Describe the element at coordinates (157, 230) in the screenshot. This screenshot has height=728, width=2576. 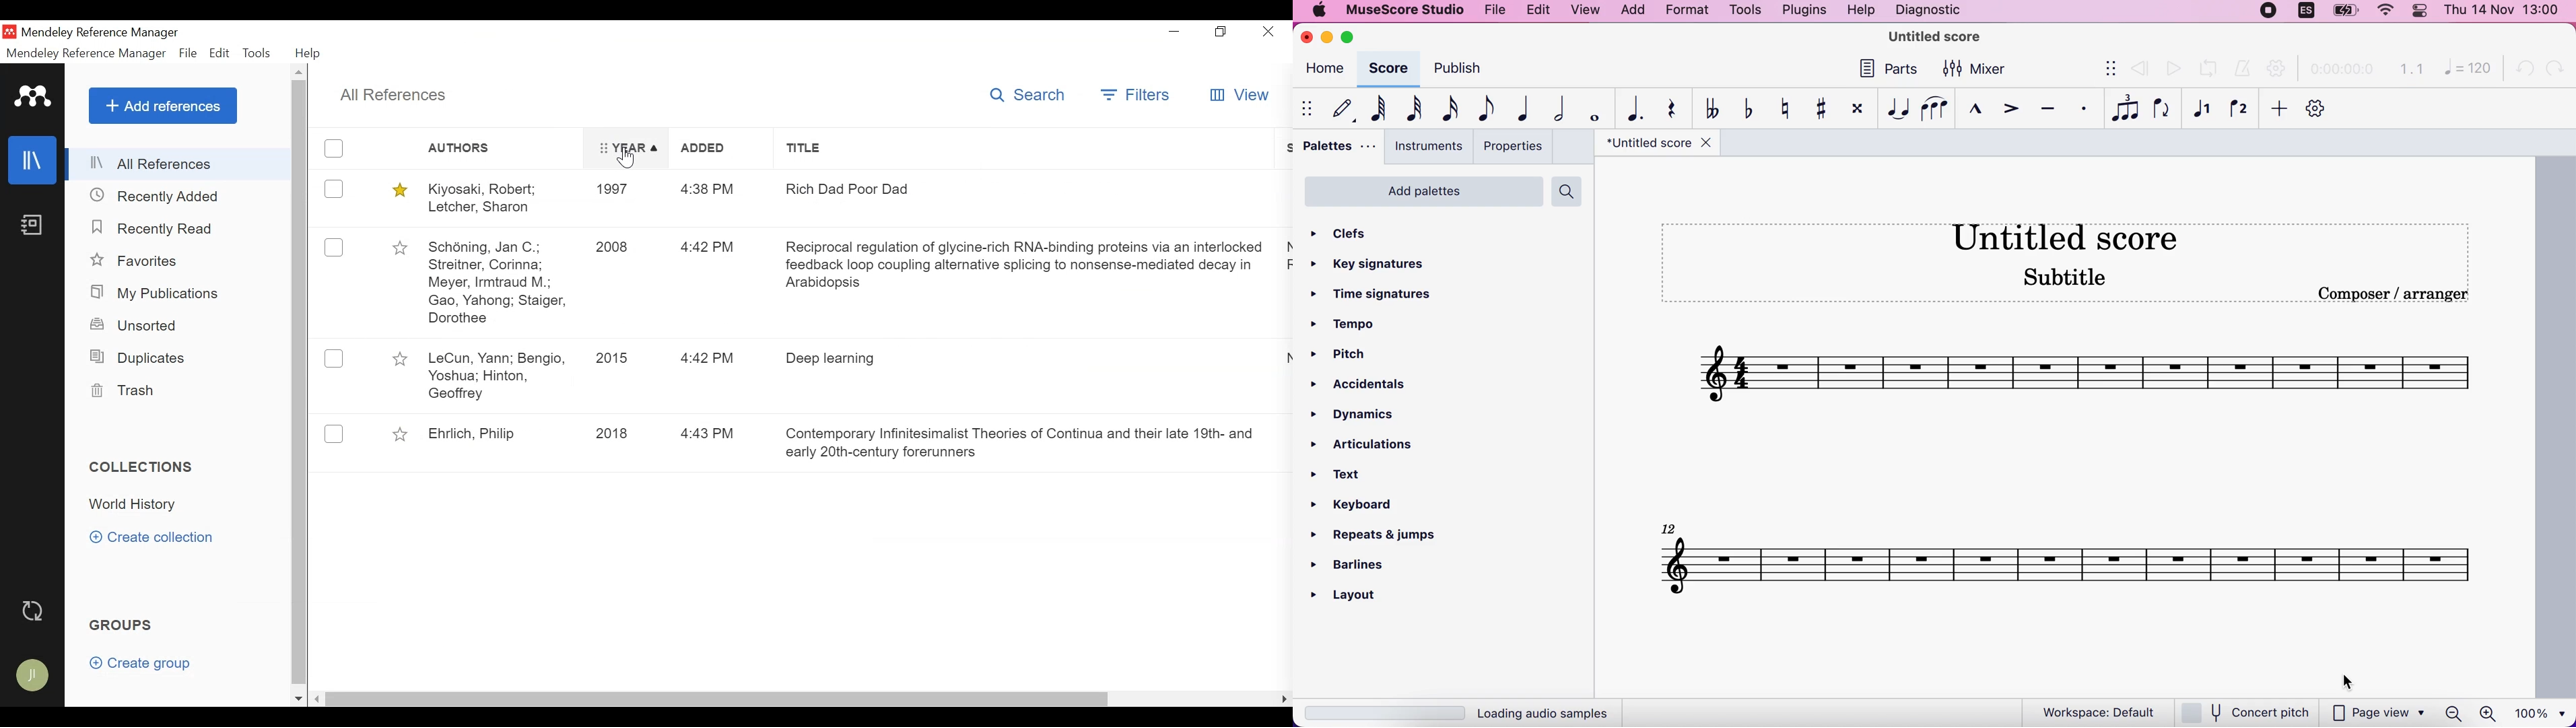
I see `Recently Added` at that location.